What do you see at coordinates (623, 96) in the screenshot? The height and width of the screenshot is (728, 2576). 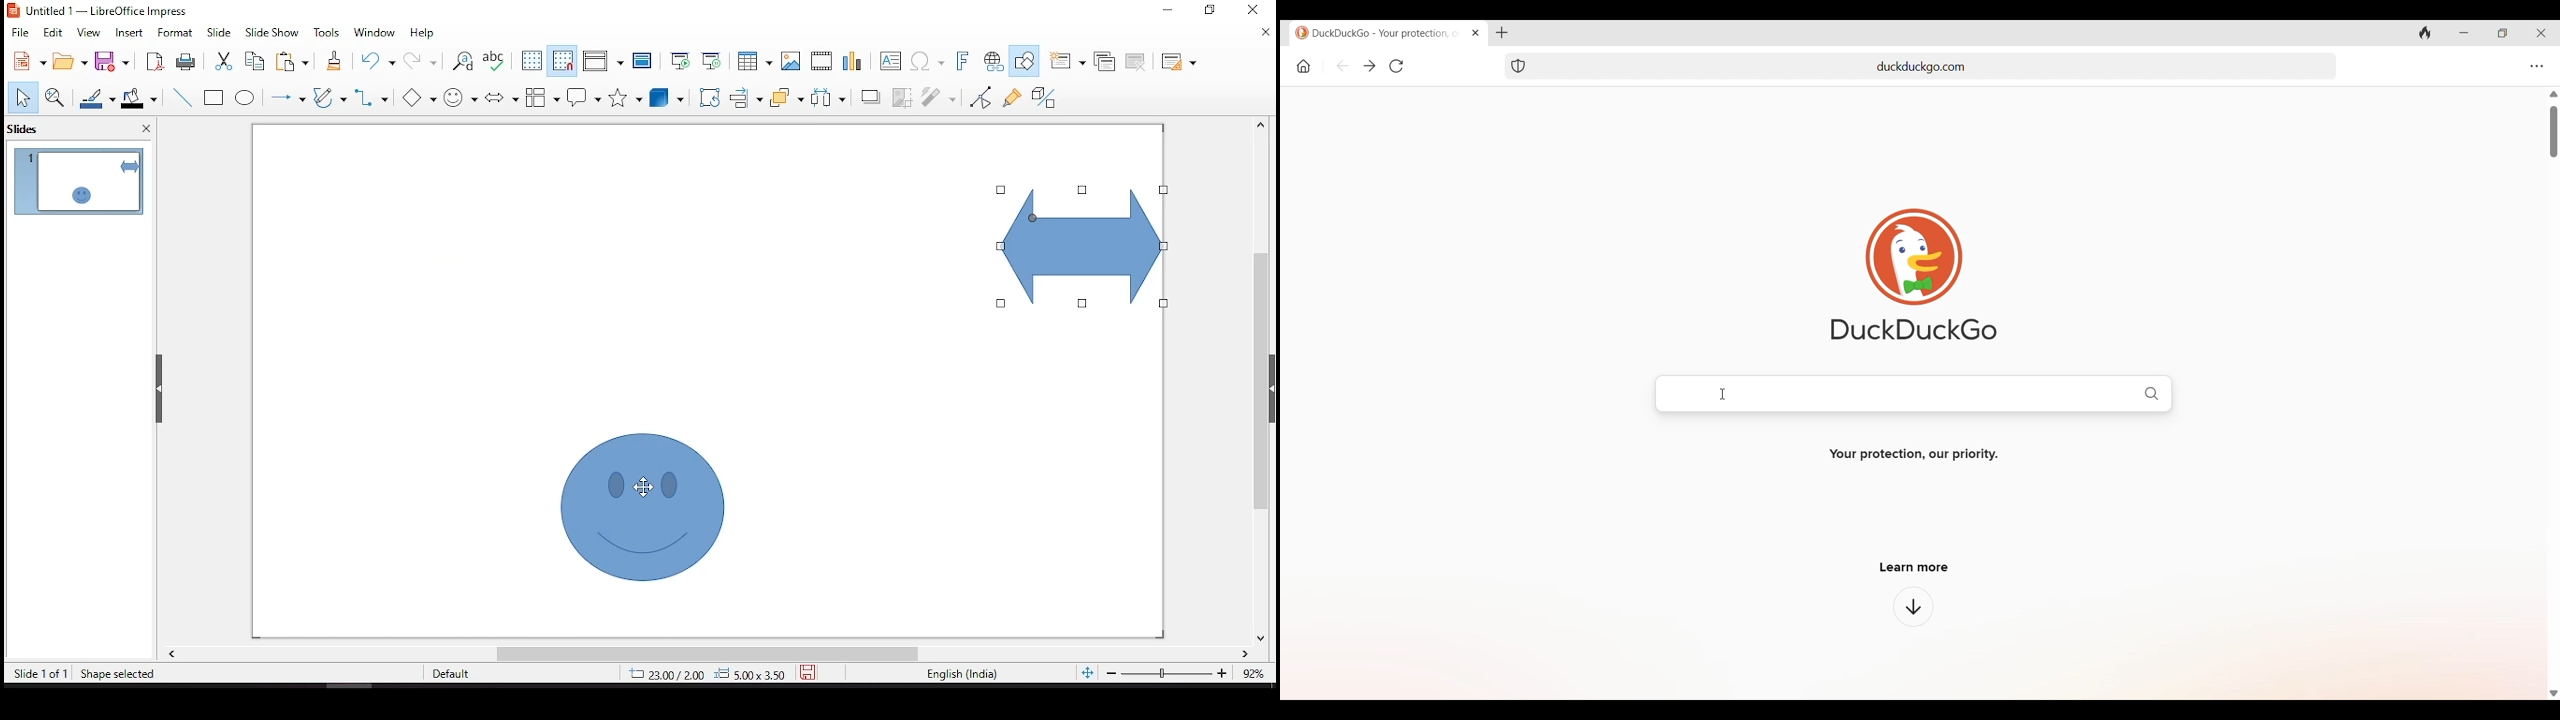 I see `stars and banners` at bounding box center [623, 96].